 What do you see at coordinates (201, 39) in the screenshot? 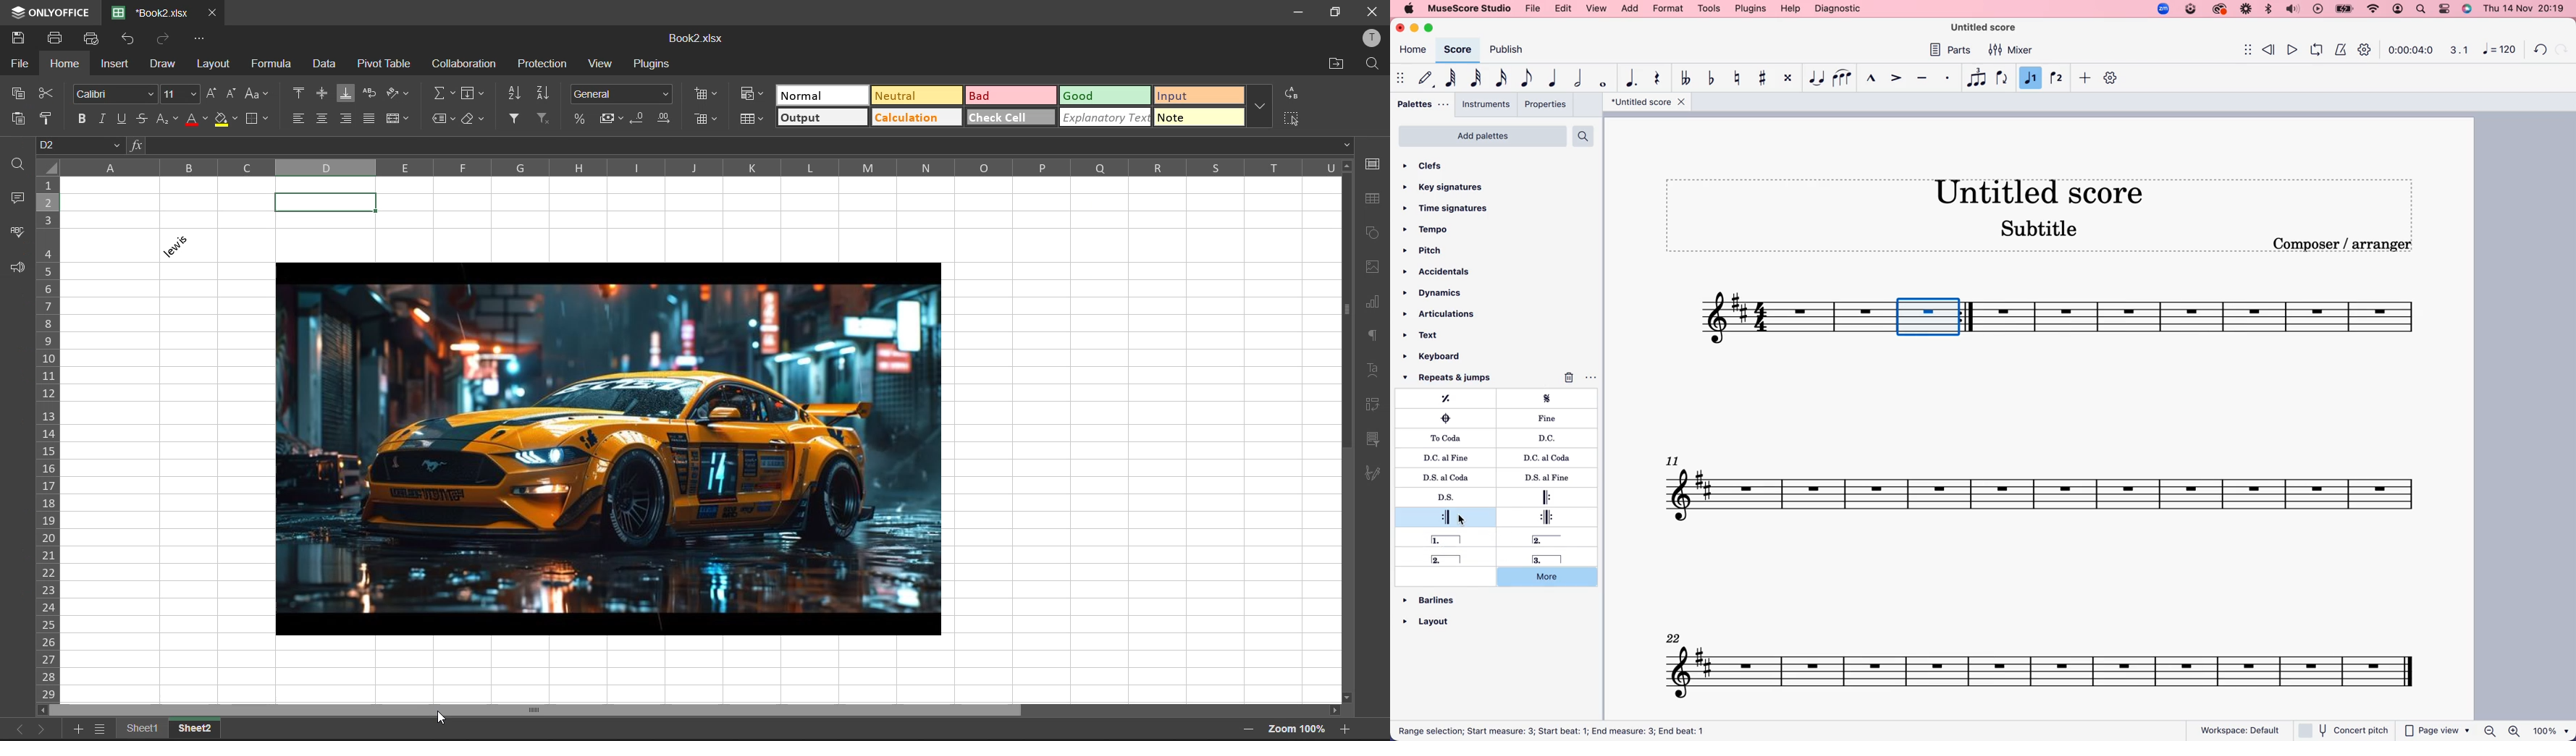
I see `customize quick access toolbar` at bounding box center [201, 39].